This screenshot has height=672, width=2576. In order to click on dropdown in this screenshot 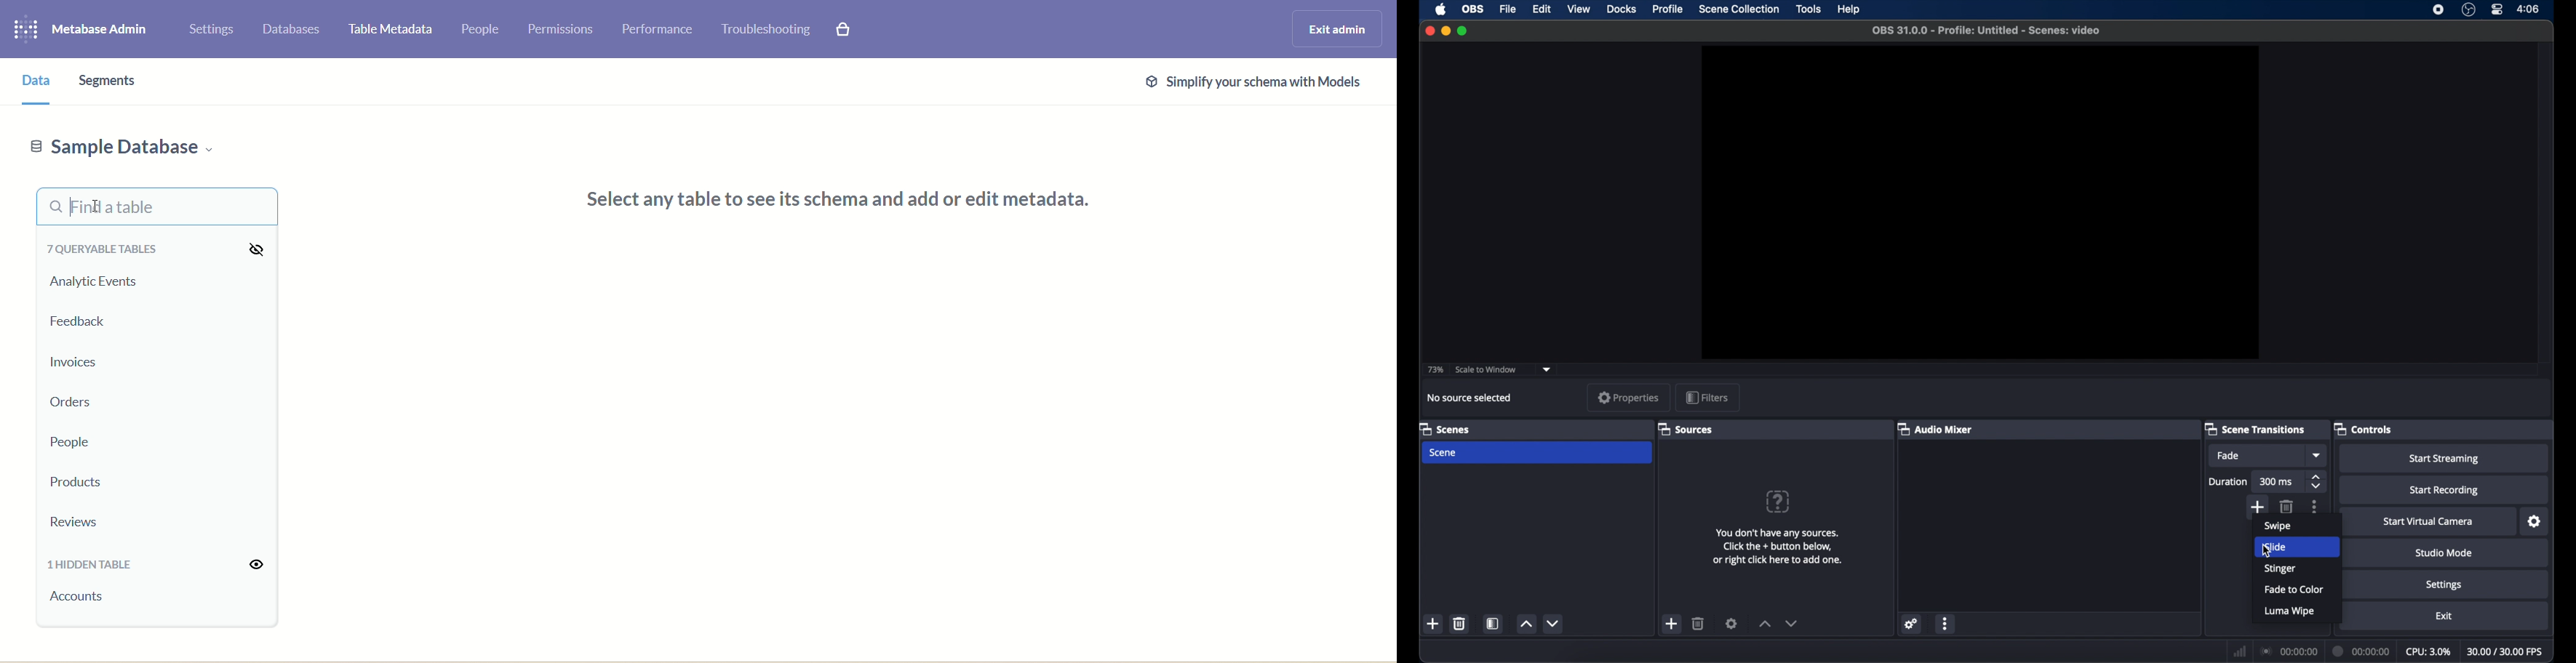, I will do `click(2318, 456)`.